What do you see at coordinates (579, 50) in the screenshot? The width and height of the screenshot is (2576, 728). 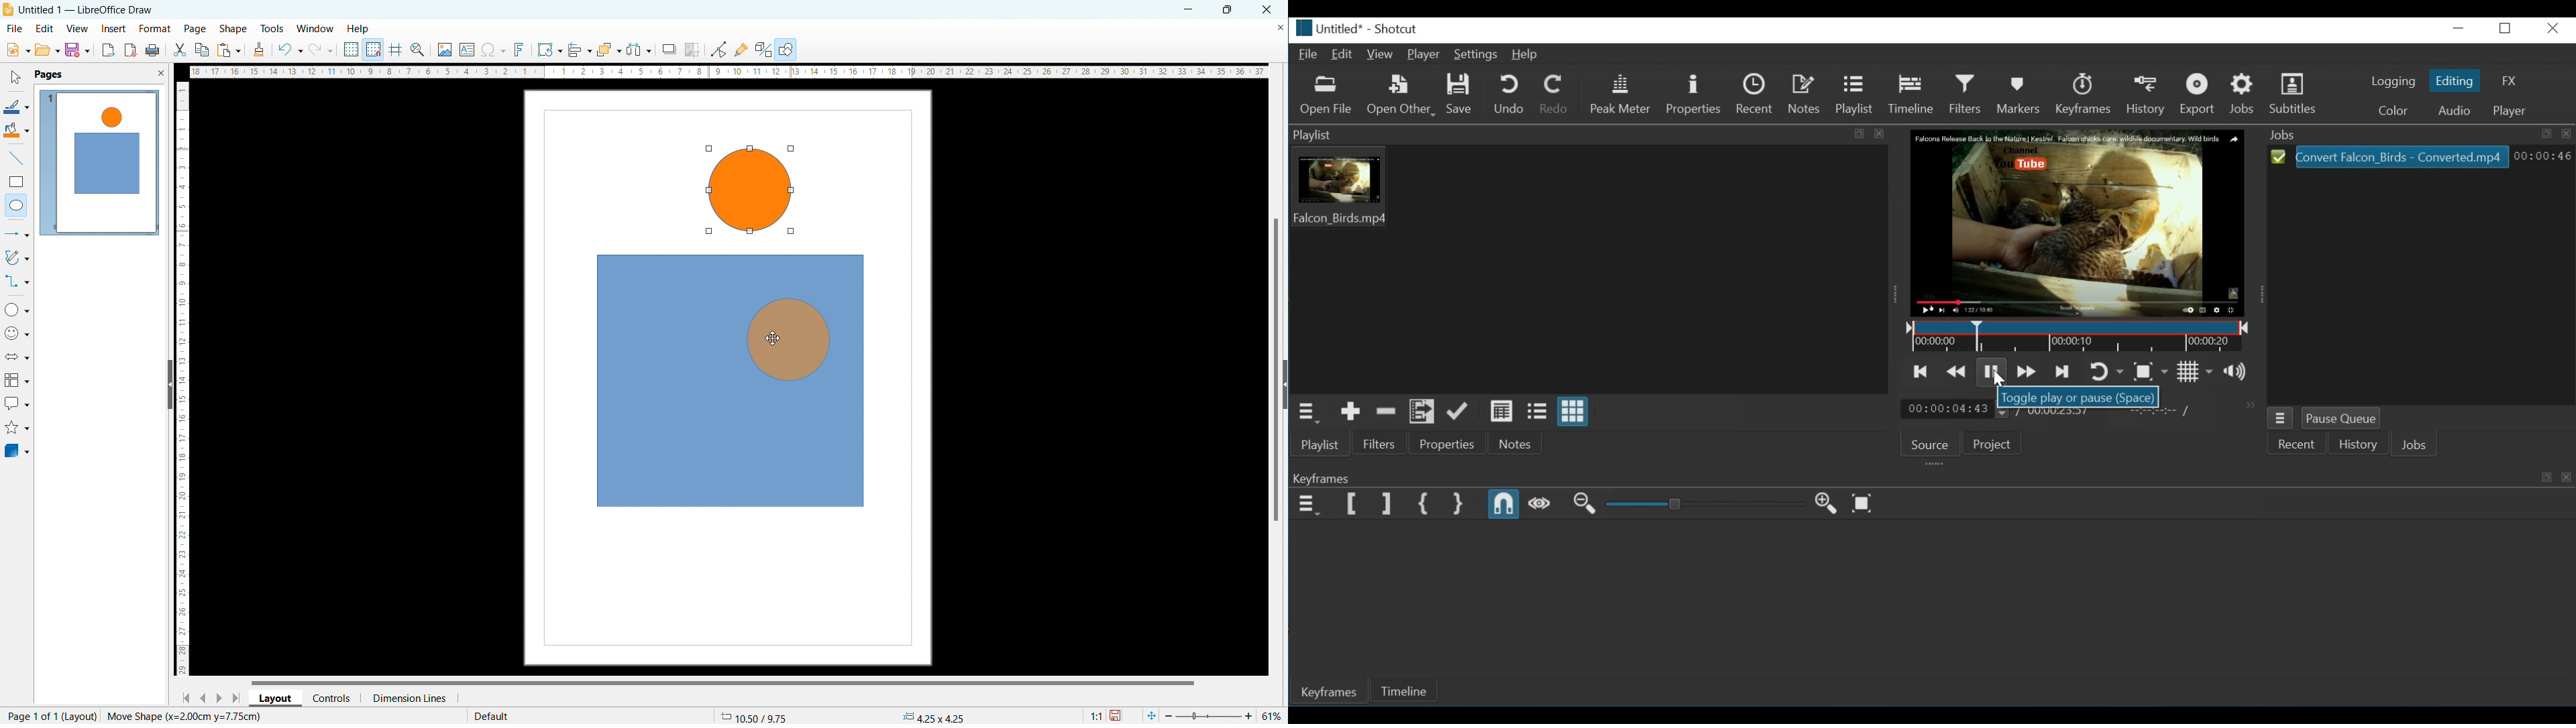 I see `align object` at bounding box center [579, 50].